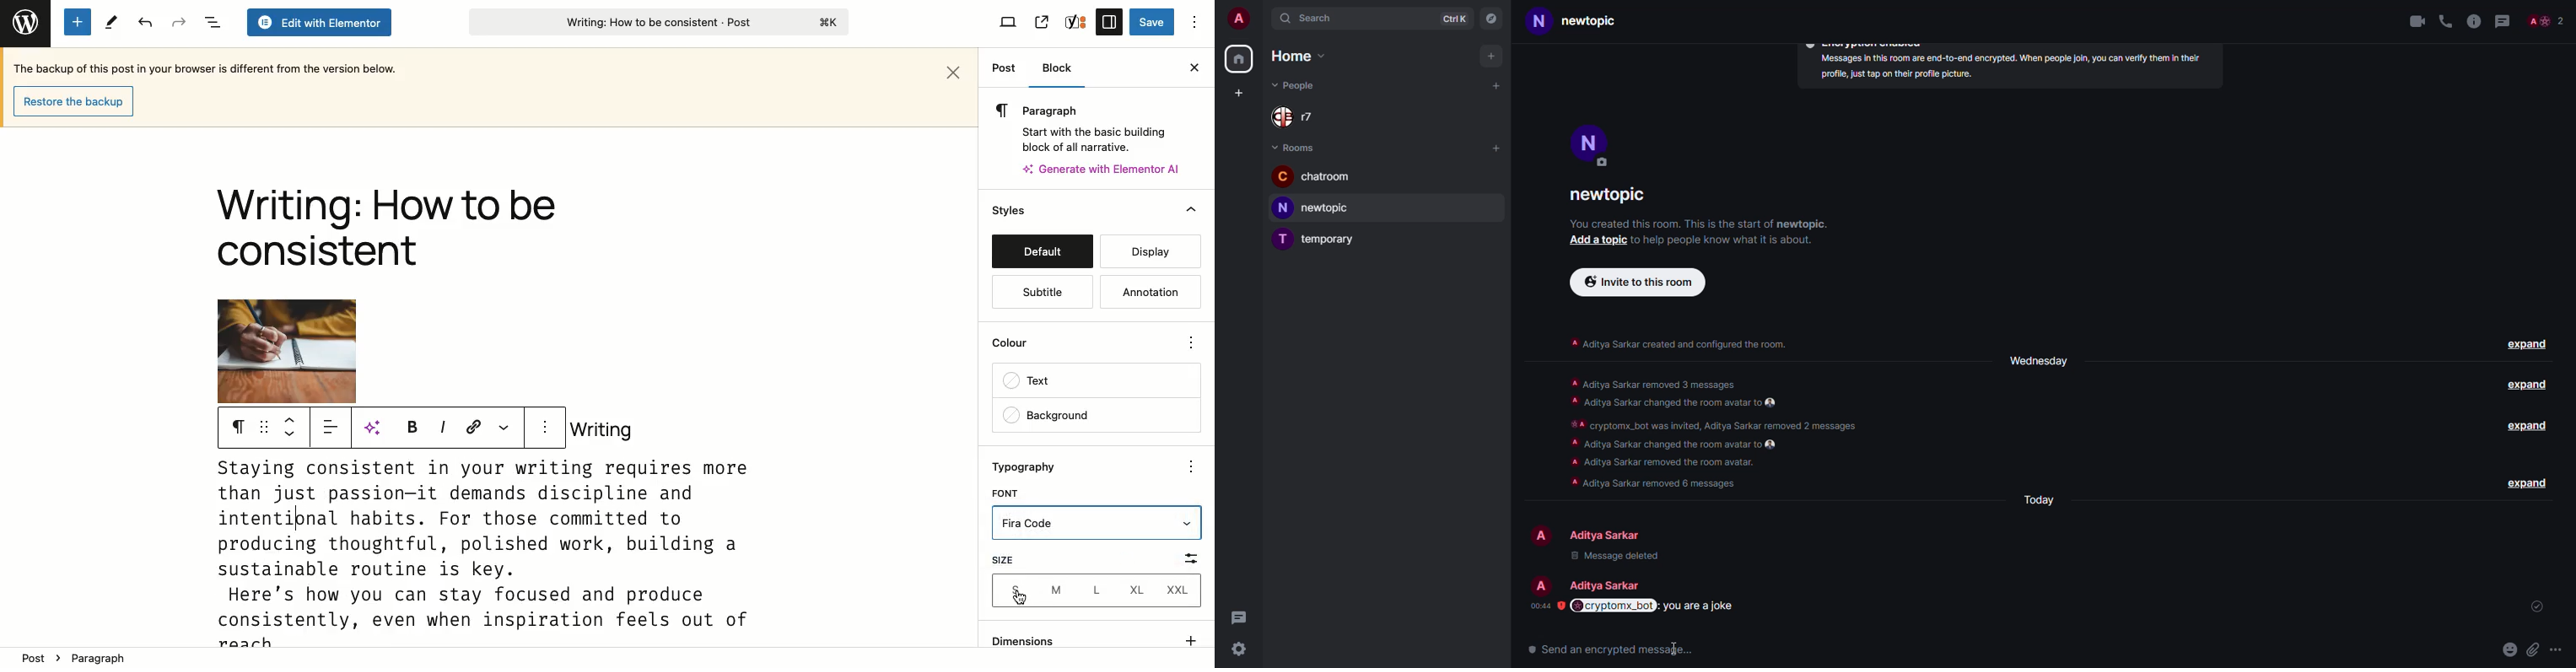 Image resolution: width=2576 pixels, height=672 pixels. I want to click on room, so click(1319, 238).